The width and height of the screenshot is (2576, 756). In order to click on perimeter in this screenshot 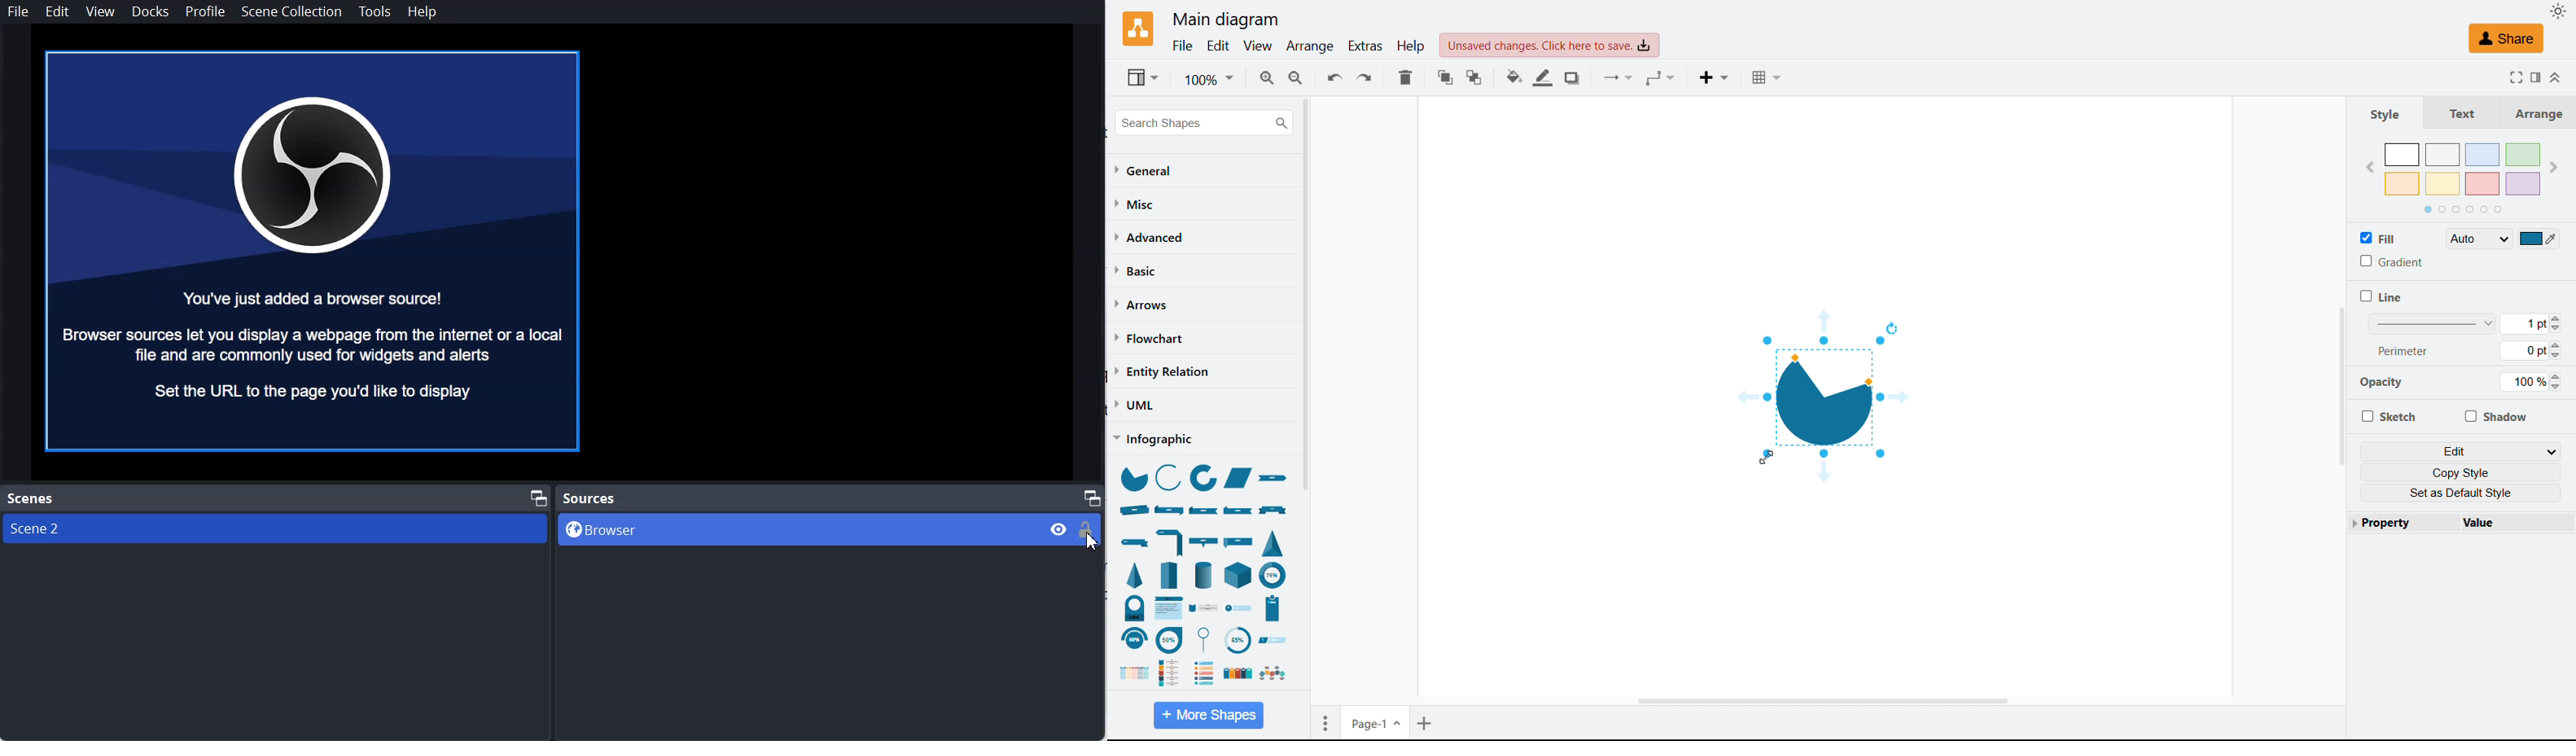, I will do `click(2405, 350)`.